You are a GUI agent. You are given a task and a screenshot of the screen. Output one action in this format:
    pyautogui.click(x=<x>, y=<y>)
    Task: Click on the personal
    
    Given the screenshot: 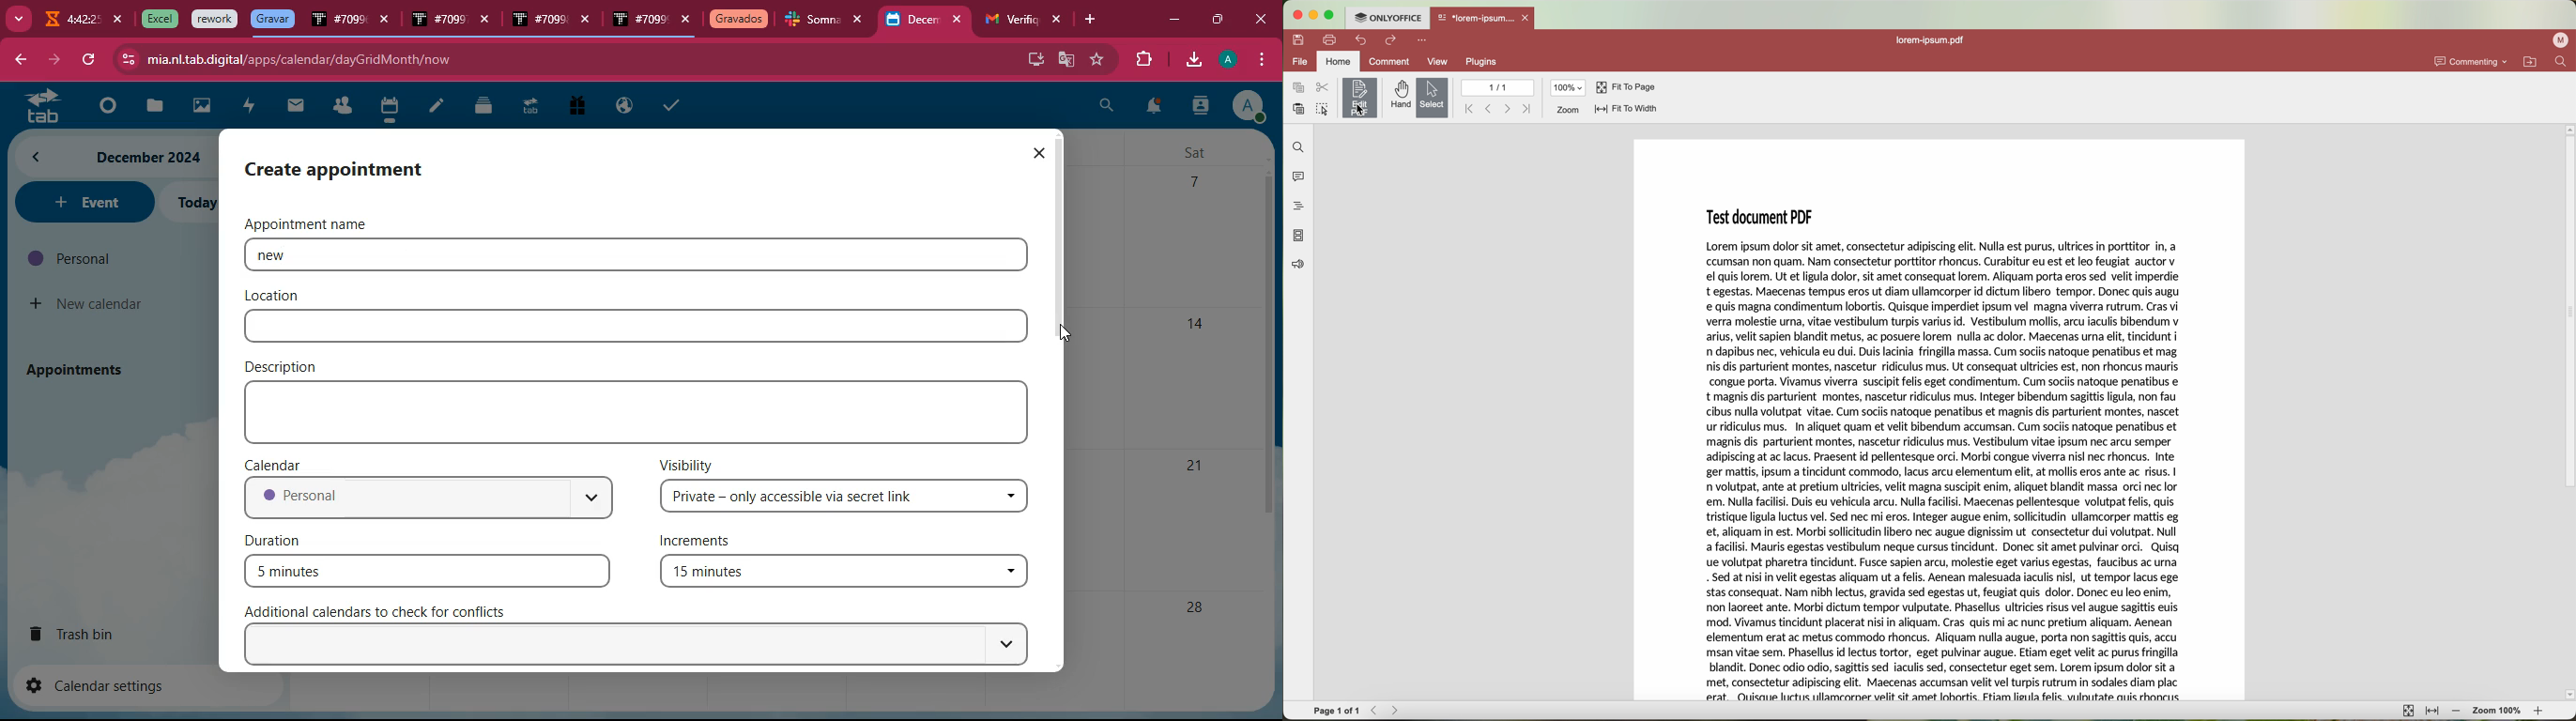 What is the action you would take?
    pyautogui.click(x=109, y=258)
    